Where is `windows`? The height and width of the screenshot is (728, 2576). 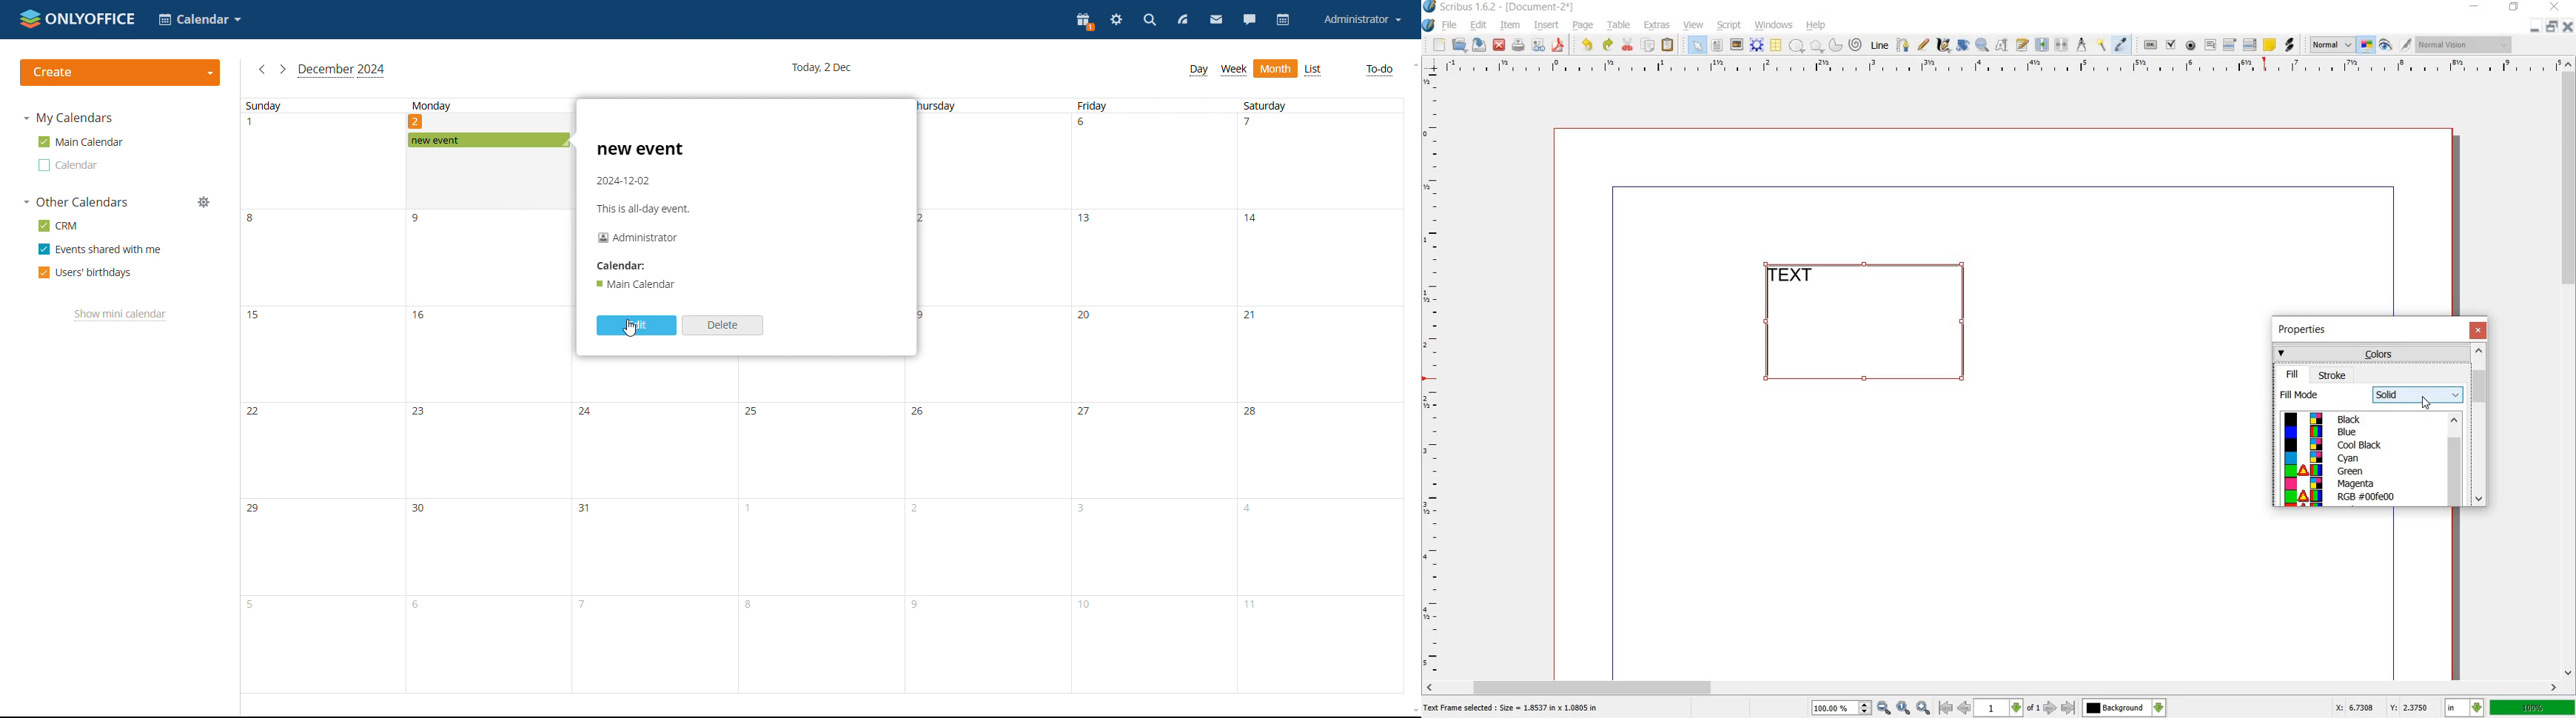 windows is located at coordinates (1773, 25).